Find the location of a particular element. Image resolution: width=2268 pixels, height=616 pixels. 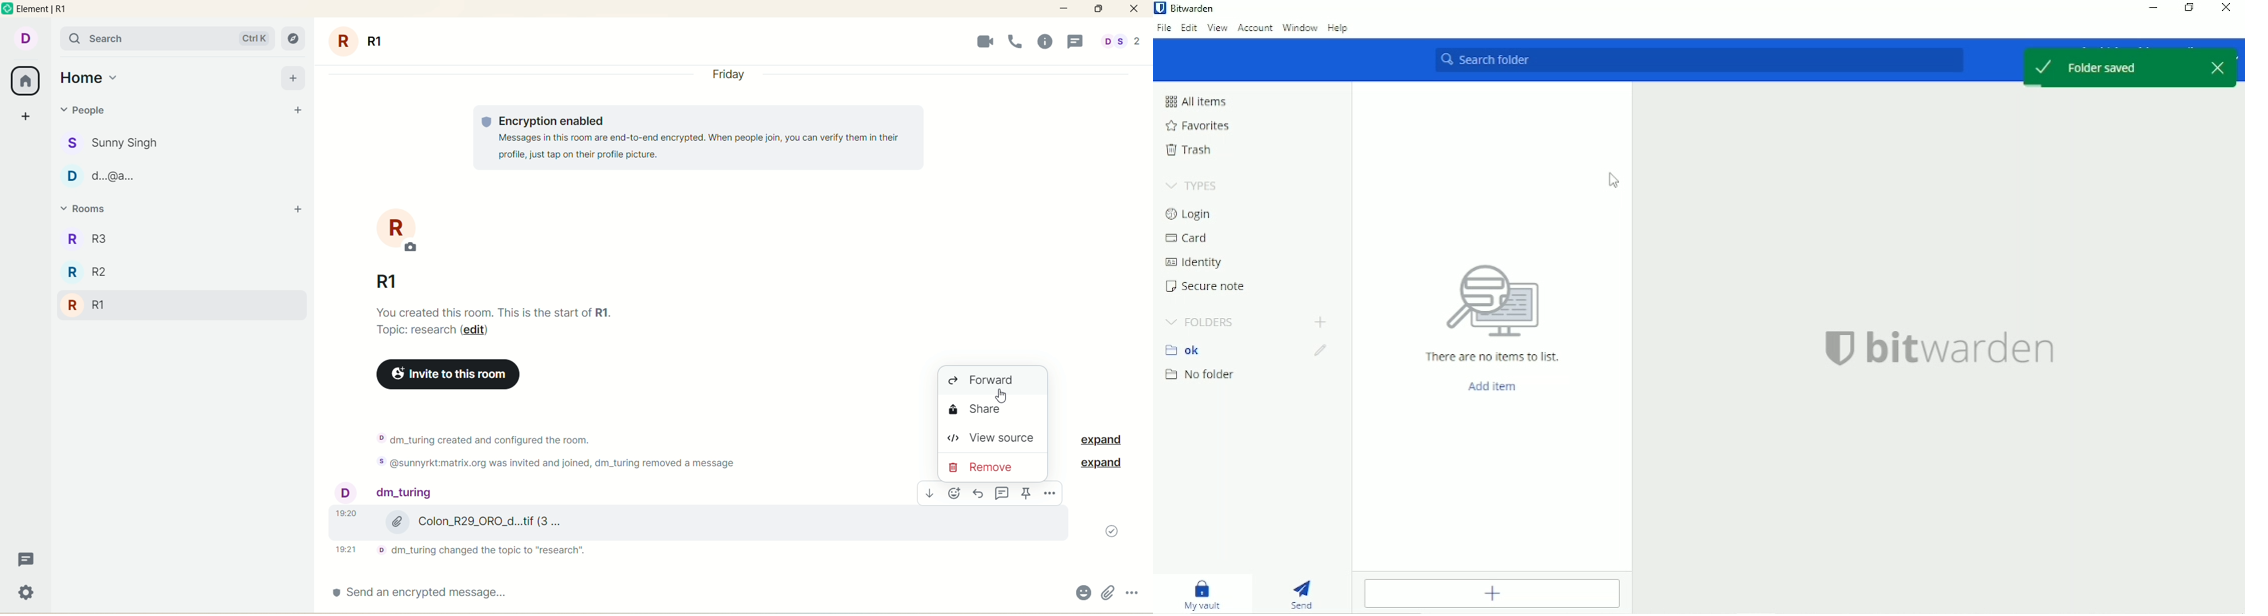

logo is located at coordinates (8, 11).